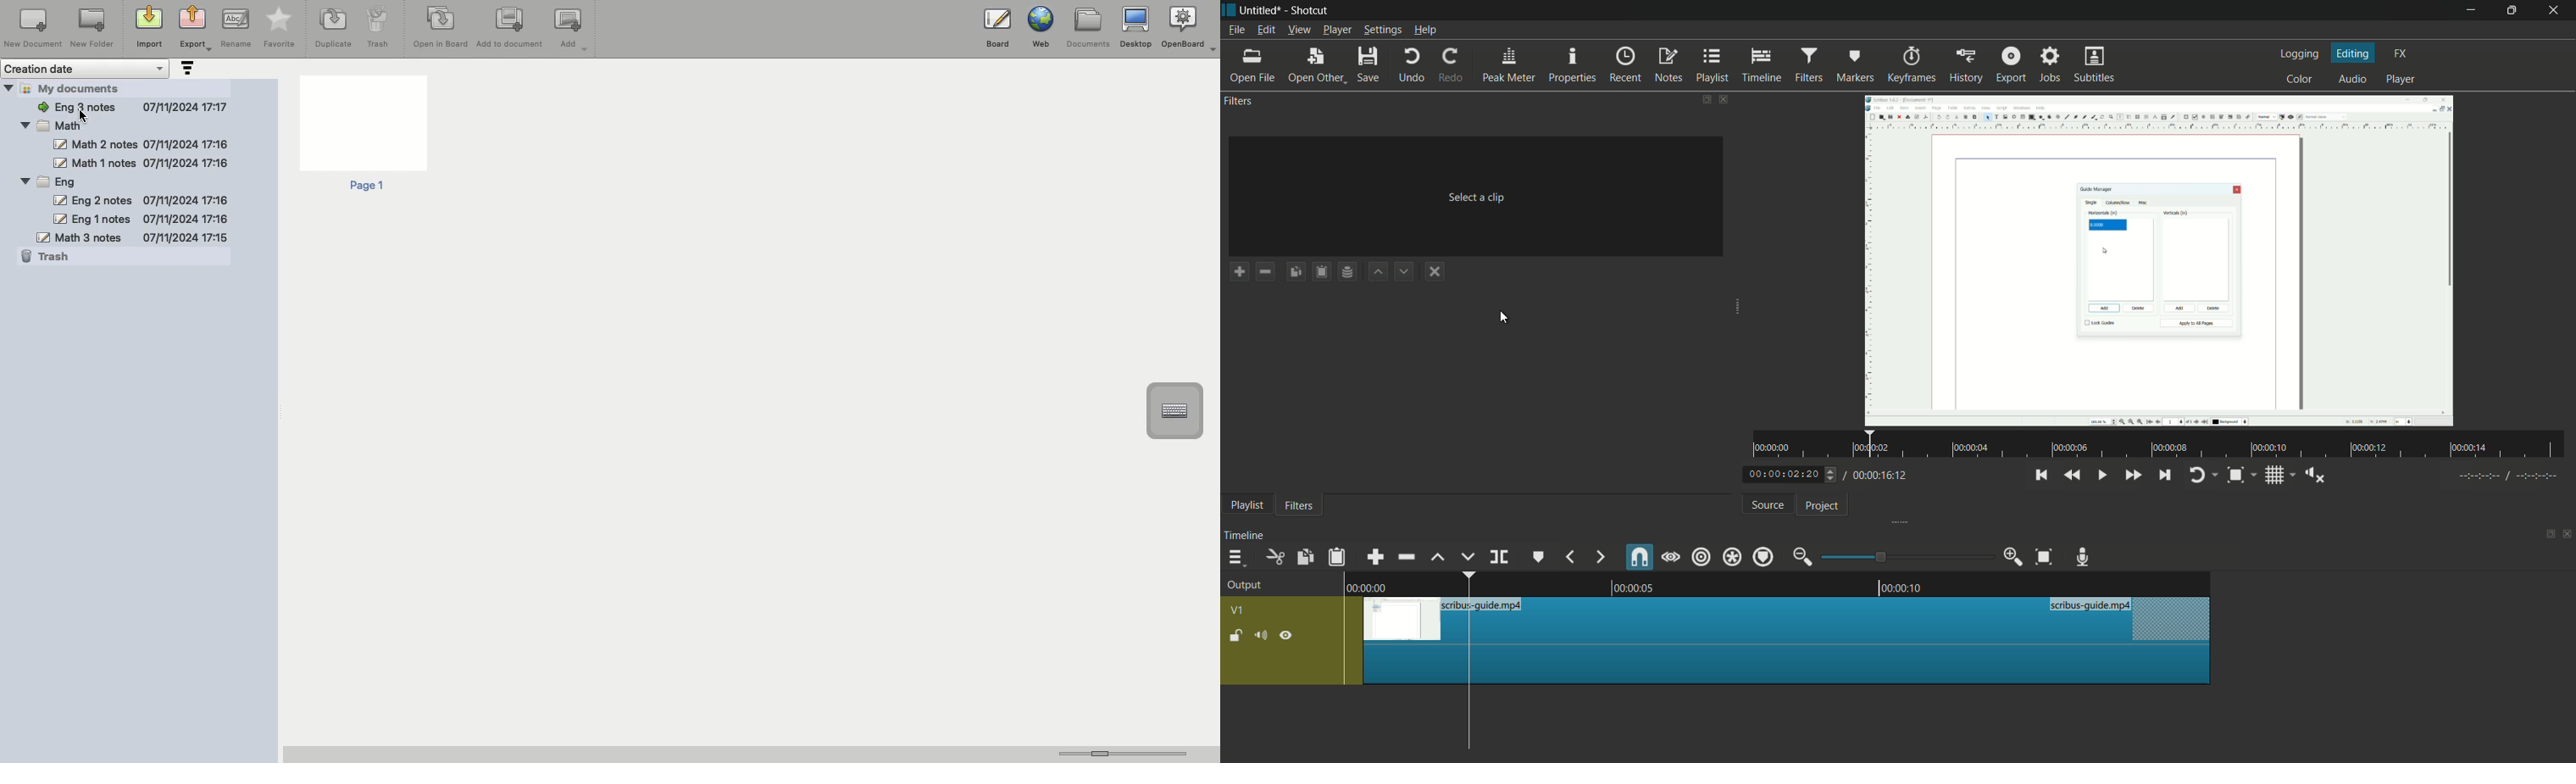  What do you see at coordinates (2568, 536) in the screenshot?
I see `close timeline` at bounding box center [2568, 536].